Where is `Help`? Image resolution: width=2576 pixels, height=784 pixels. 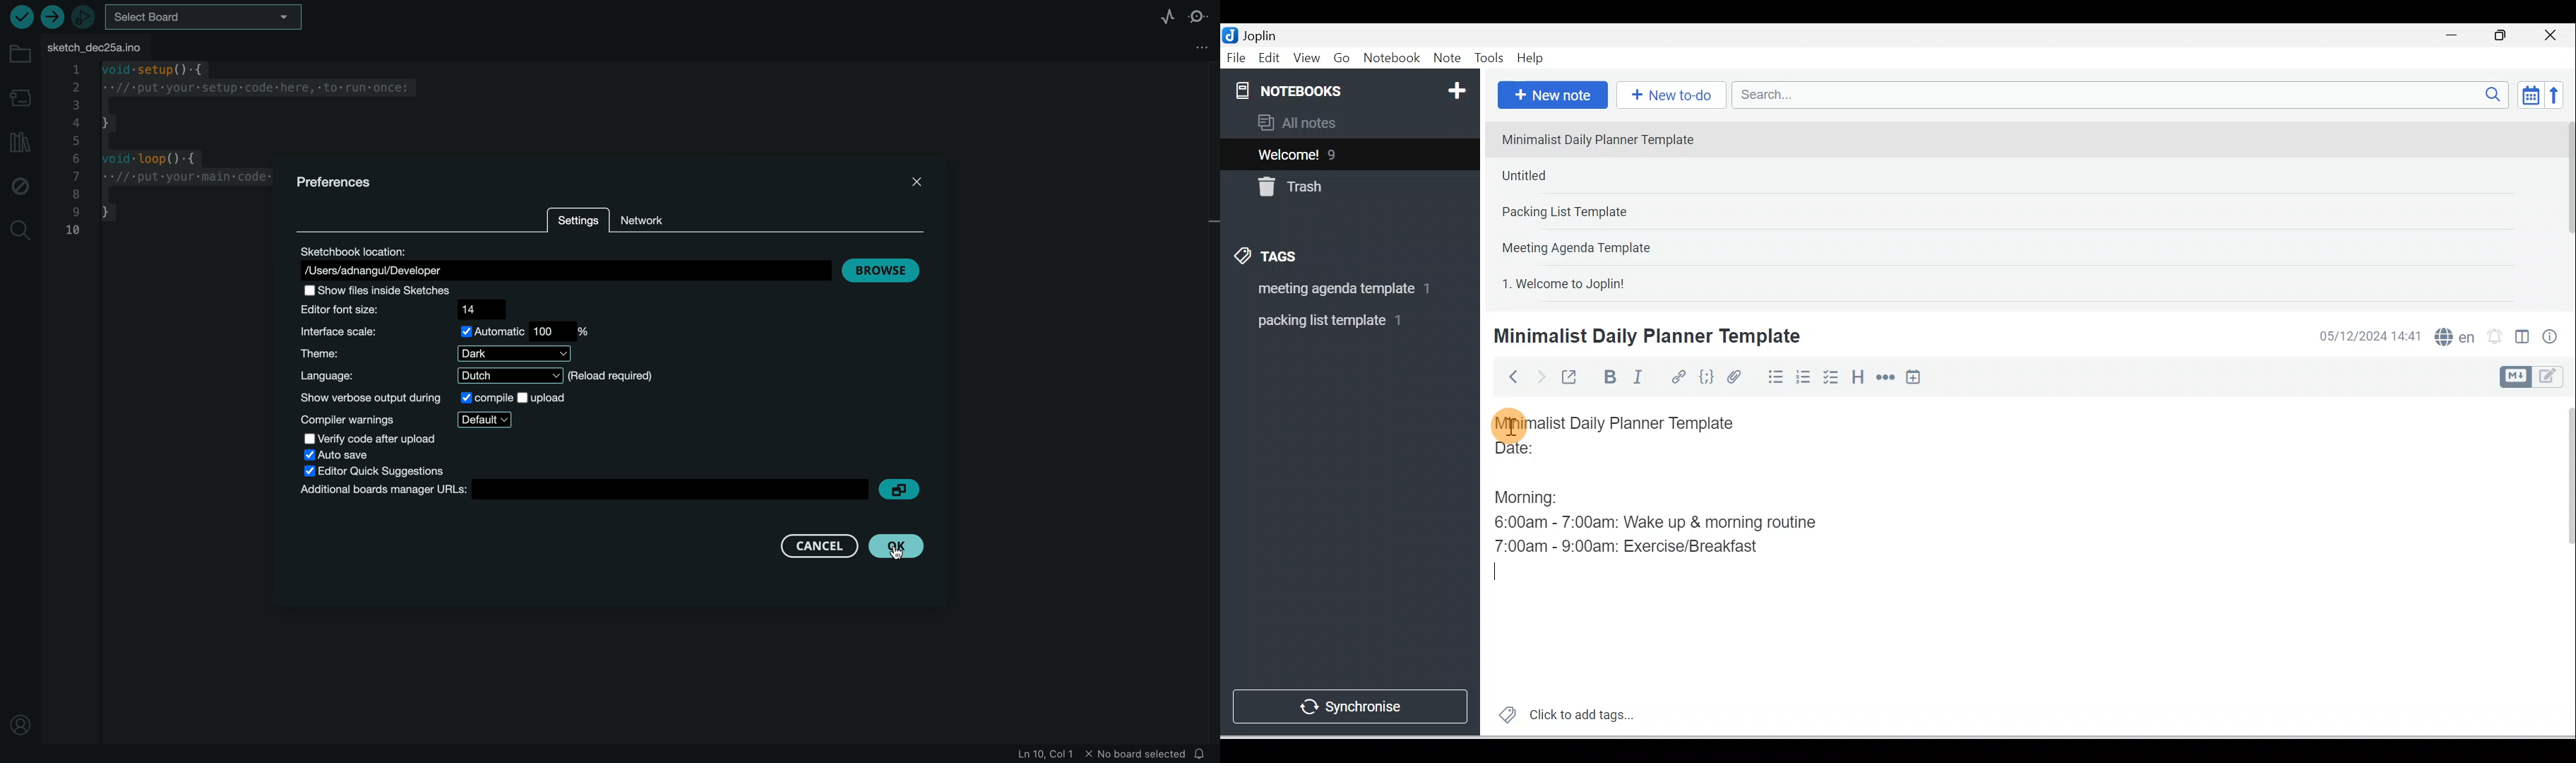
Help is located at coordinates (1531, 59).